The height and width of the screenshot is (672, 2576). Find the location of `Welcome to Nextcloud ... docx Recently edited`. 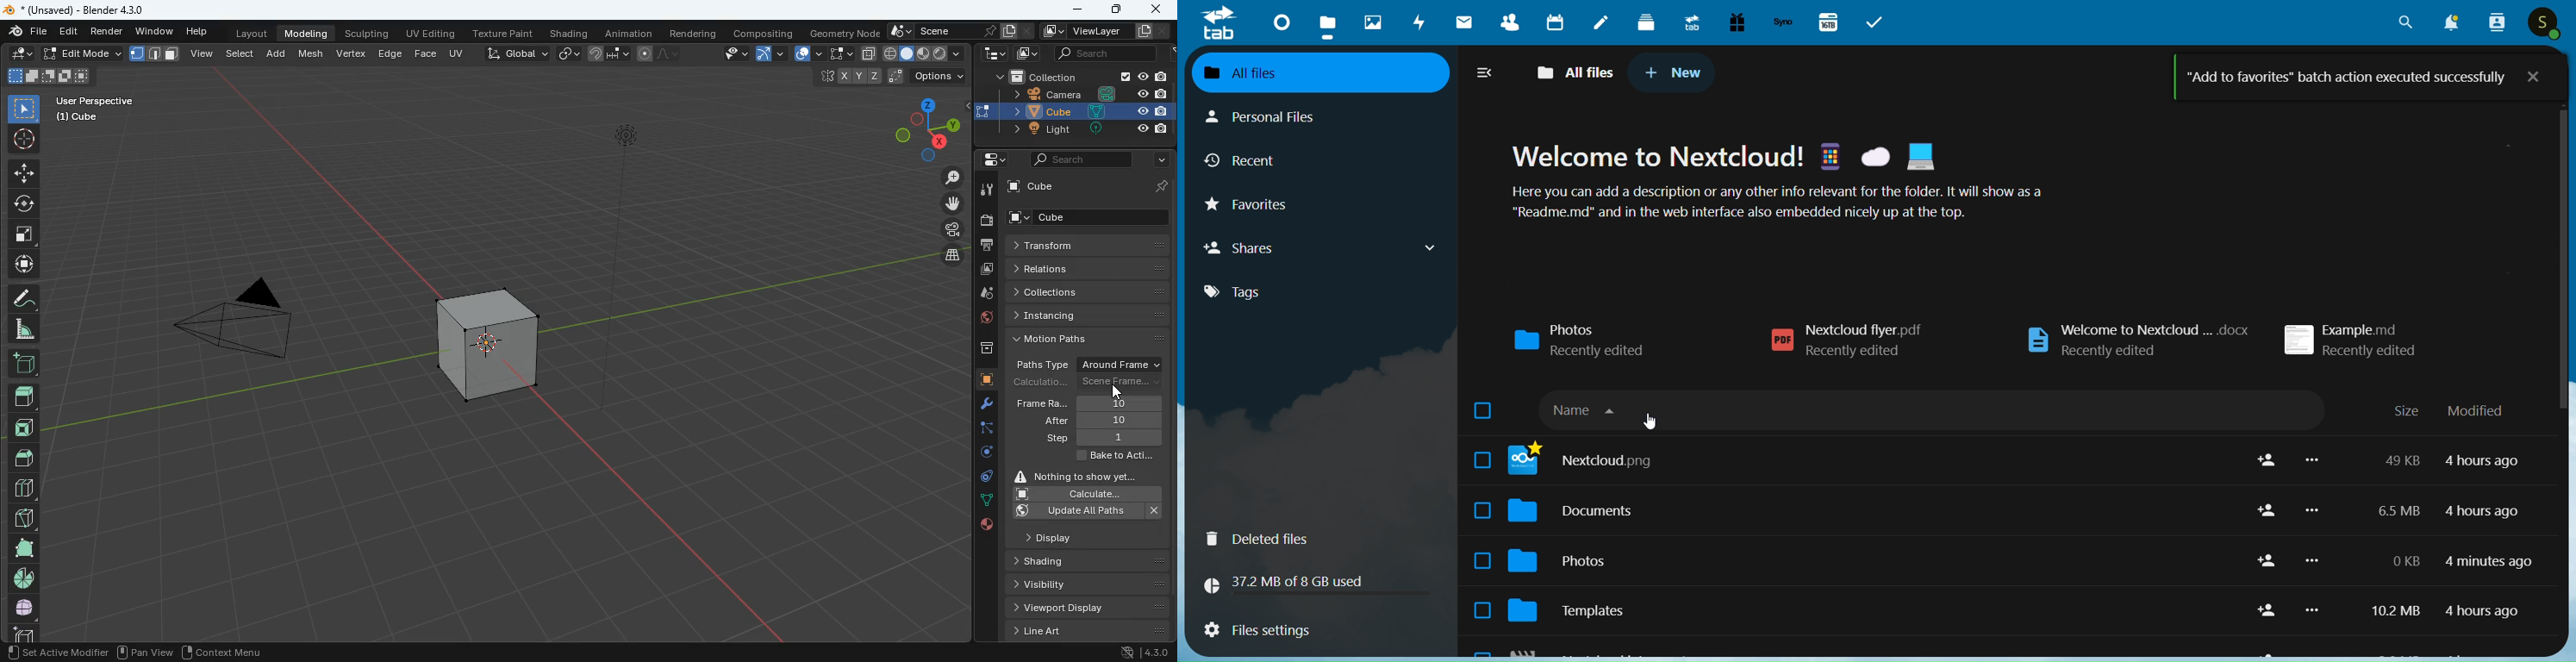

Welcome to Nextcloud ... docx Recently edited is located at coordinates (2138, 340).